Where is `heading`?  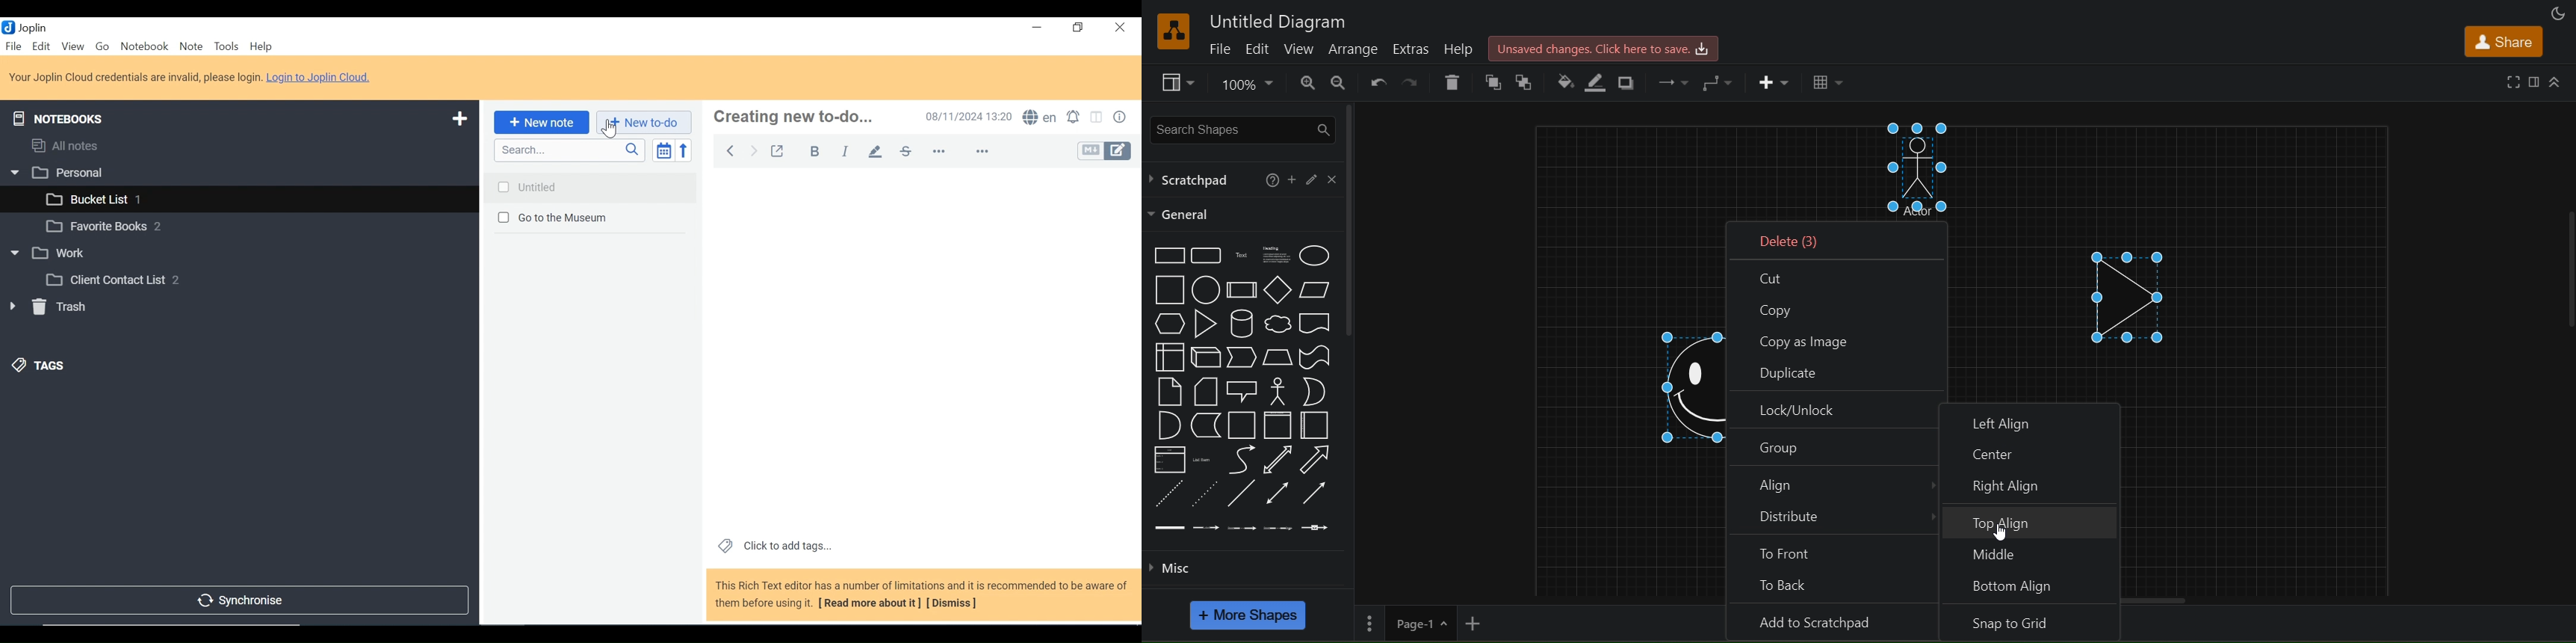 heading is located at coordinates (1278, 256).